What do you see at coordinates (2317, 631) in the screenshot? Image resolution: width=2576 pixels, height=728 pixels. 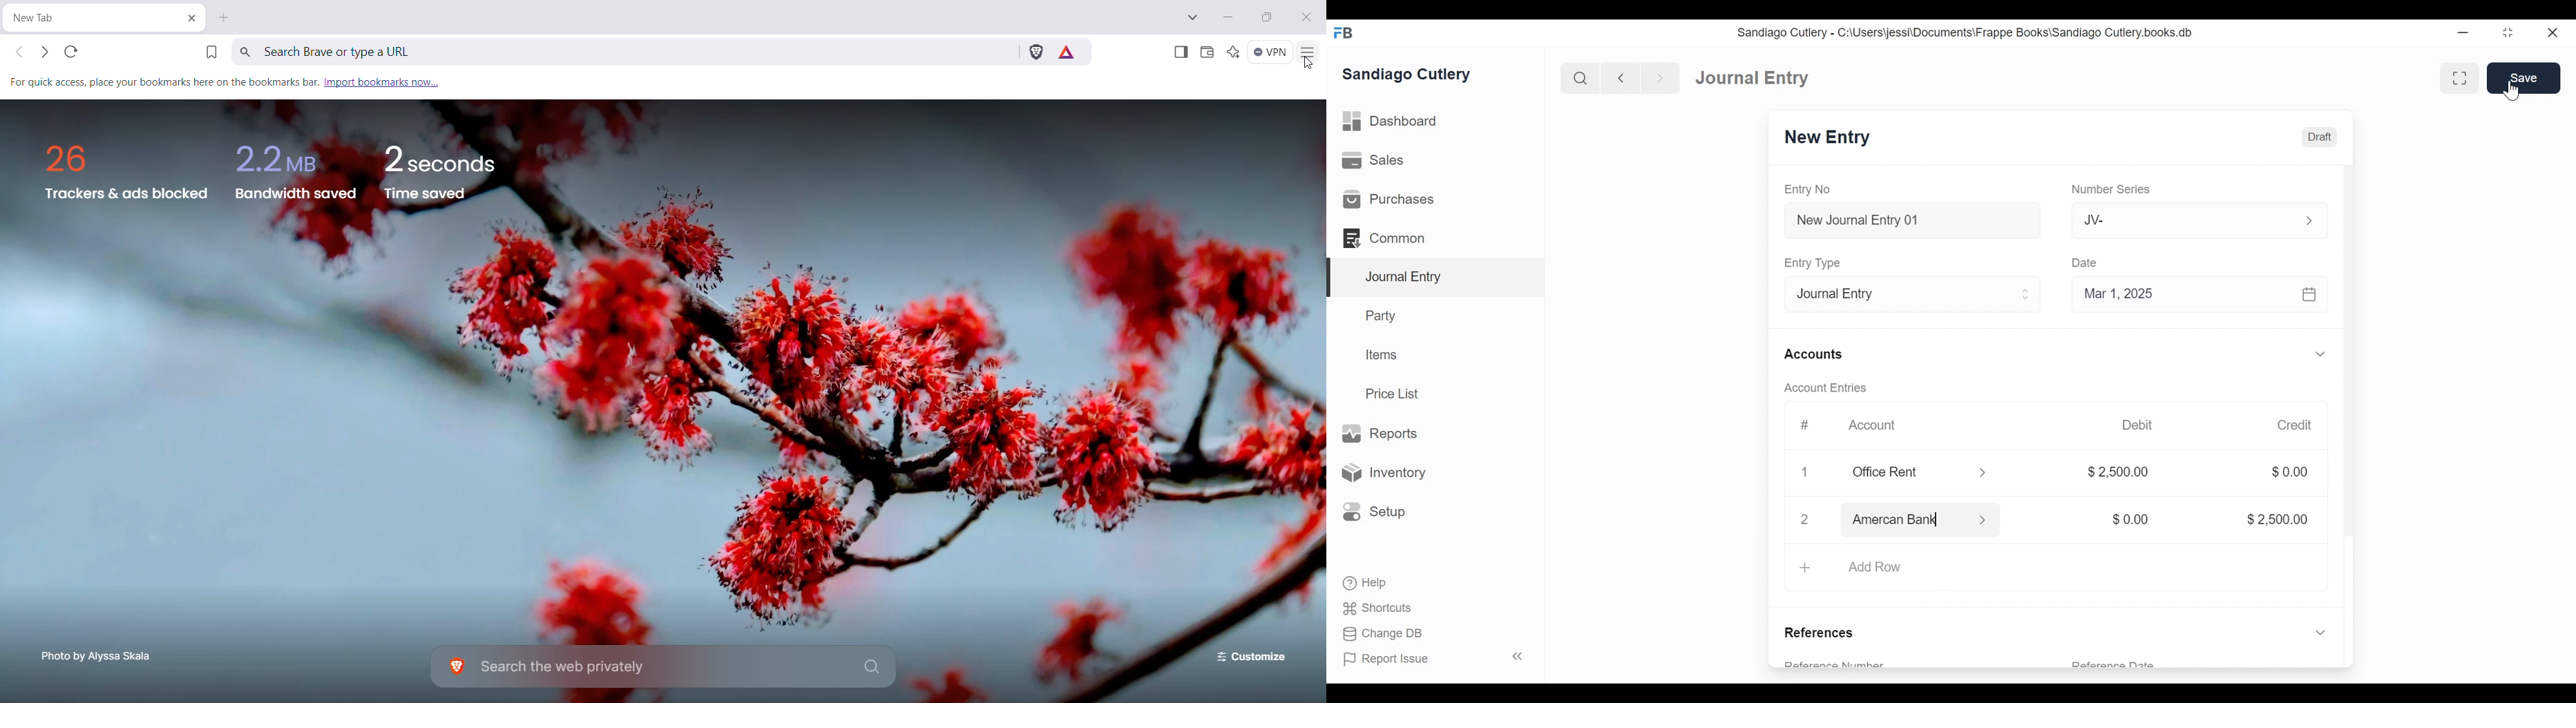 I see `expand/collapse` at bounding box center [2317, 631].